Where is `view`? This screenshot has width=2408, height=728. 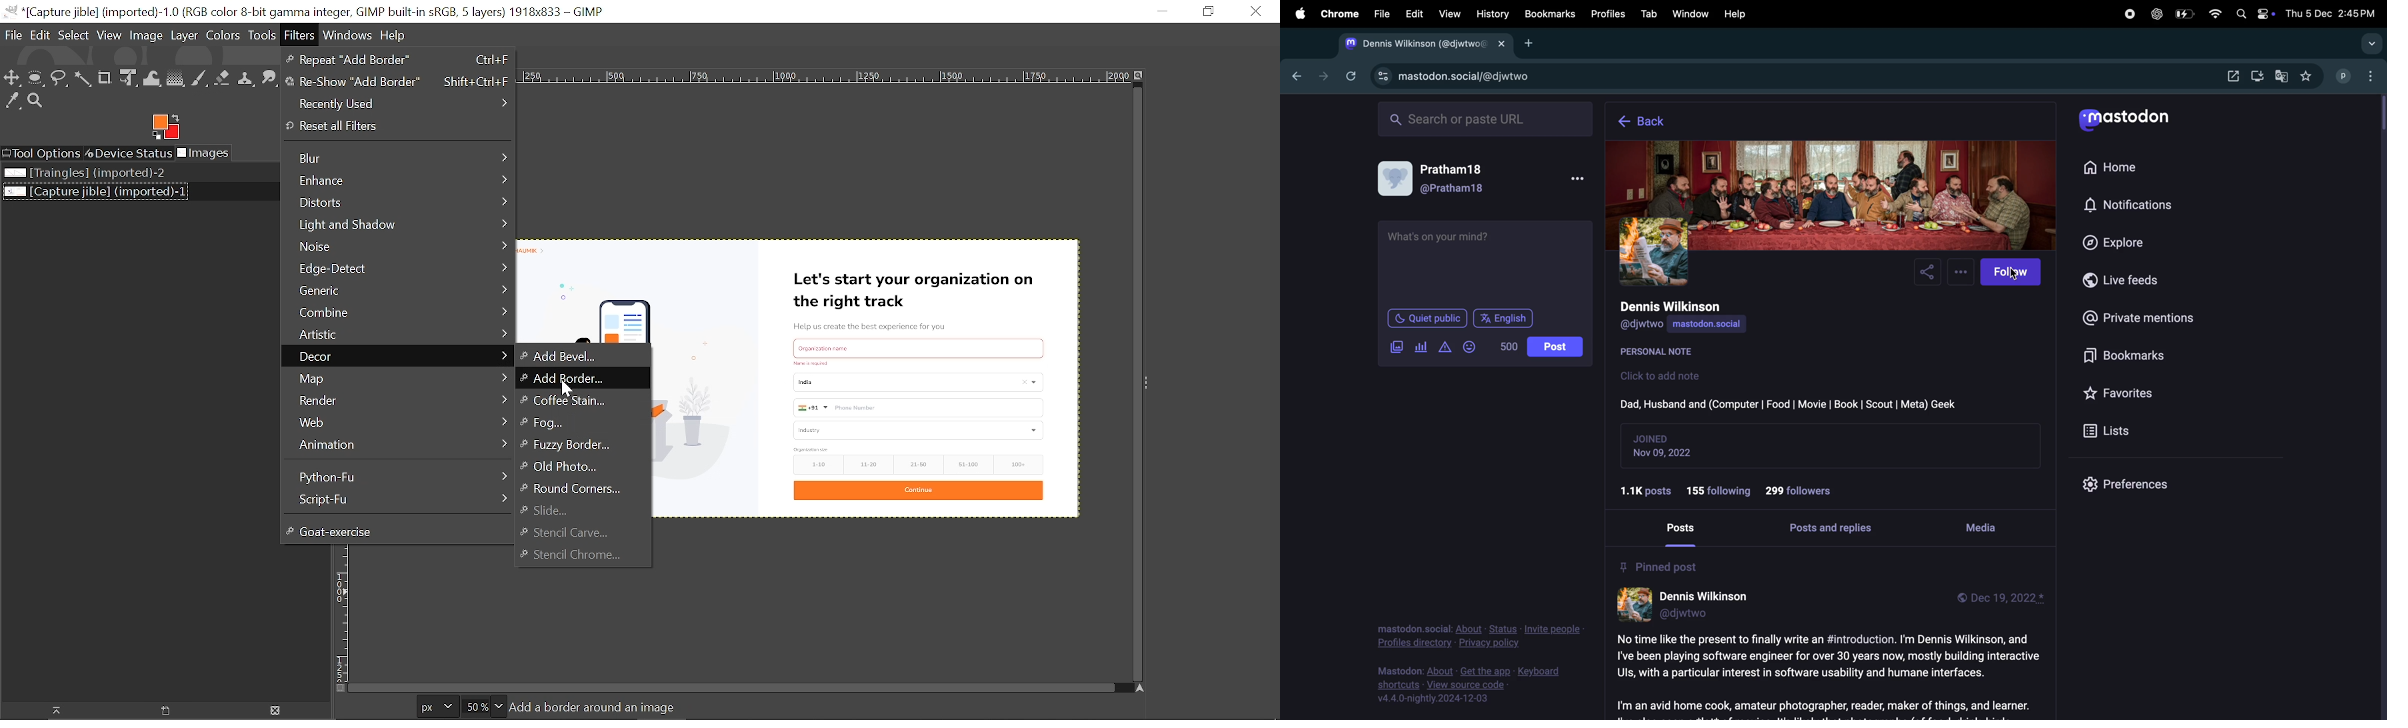 view is located at coordinates (1451, 14).